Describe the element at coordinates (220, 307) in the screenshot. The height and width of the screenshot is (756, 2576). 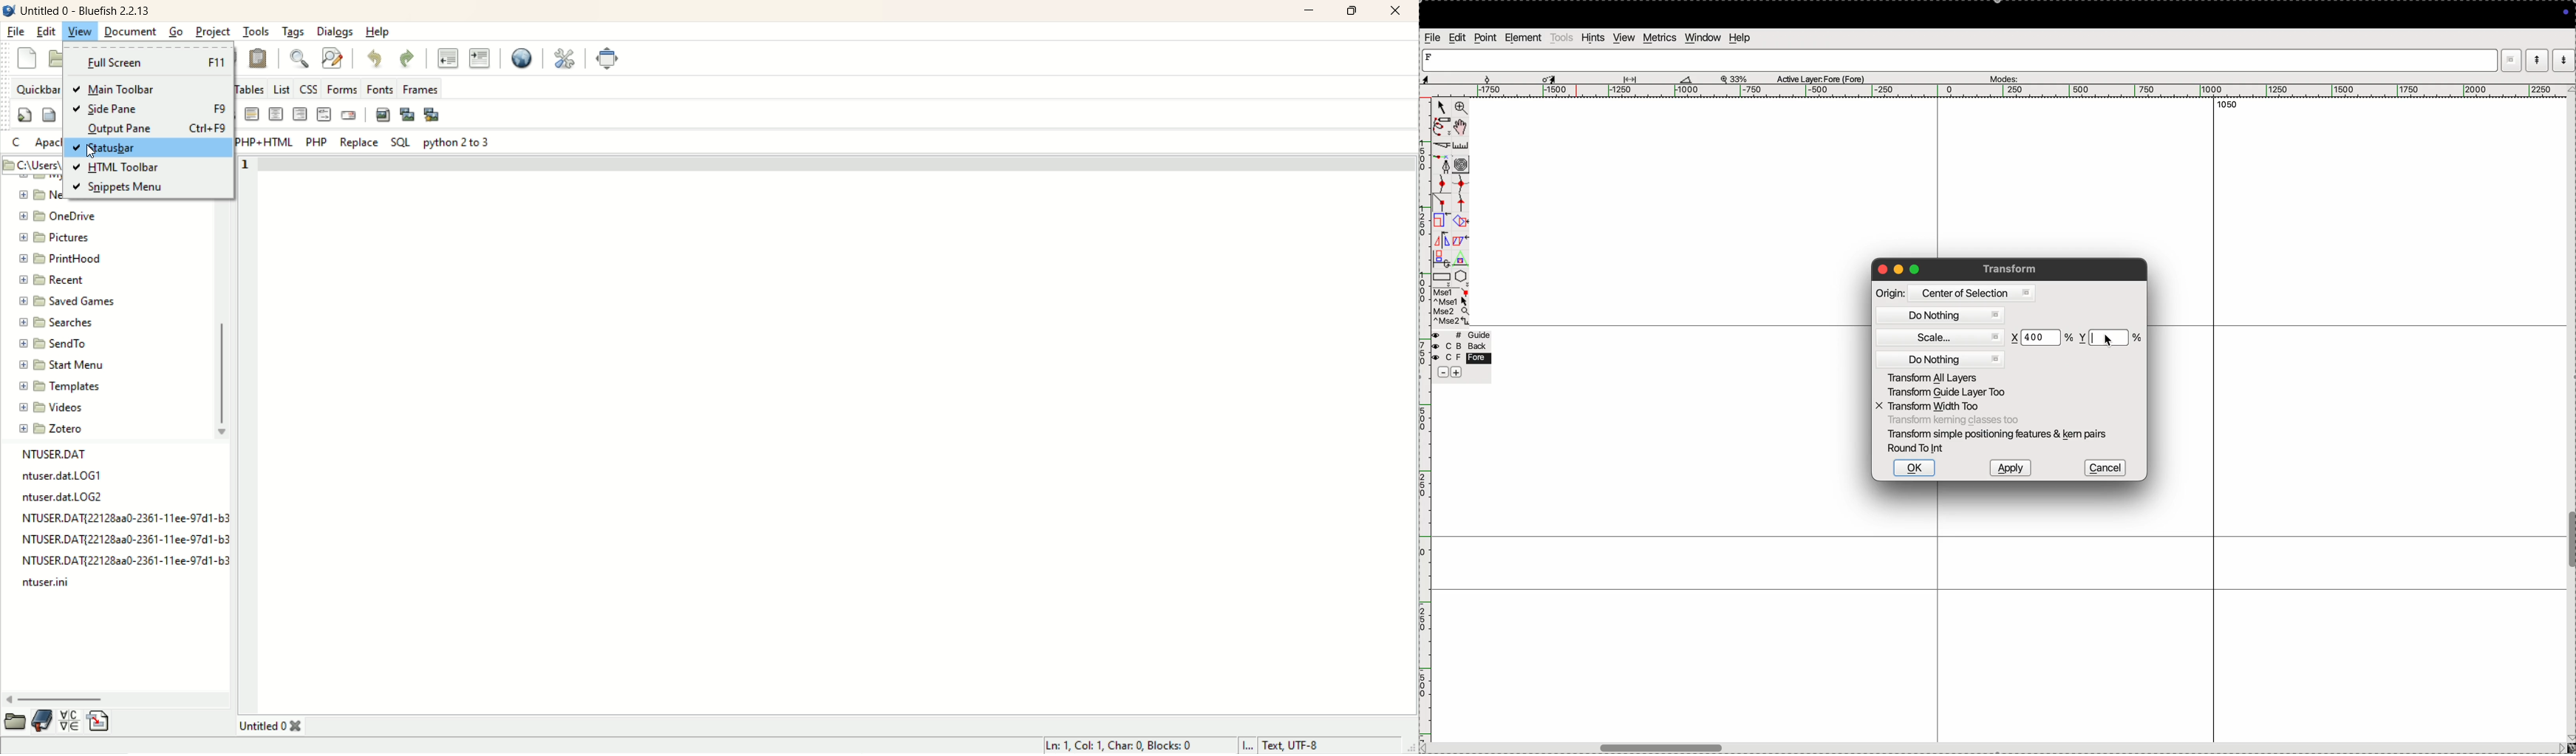
I see `vertical scroll bar` at that location.